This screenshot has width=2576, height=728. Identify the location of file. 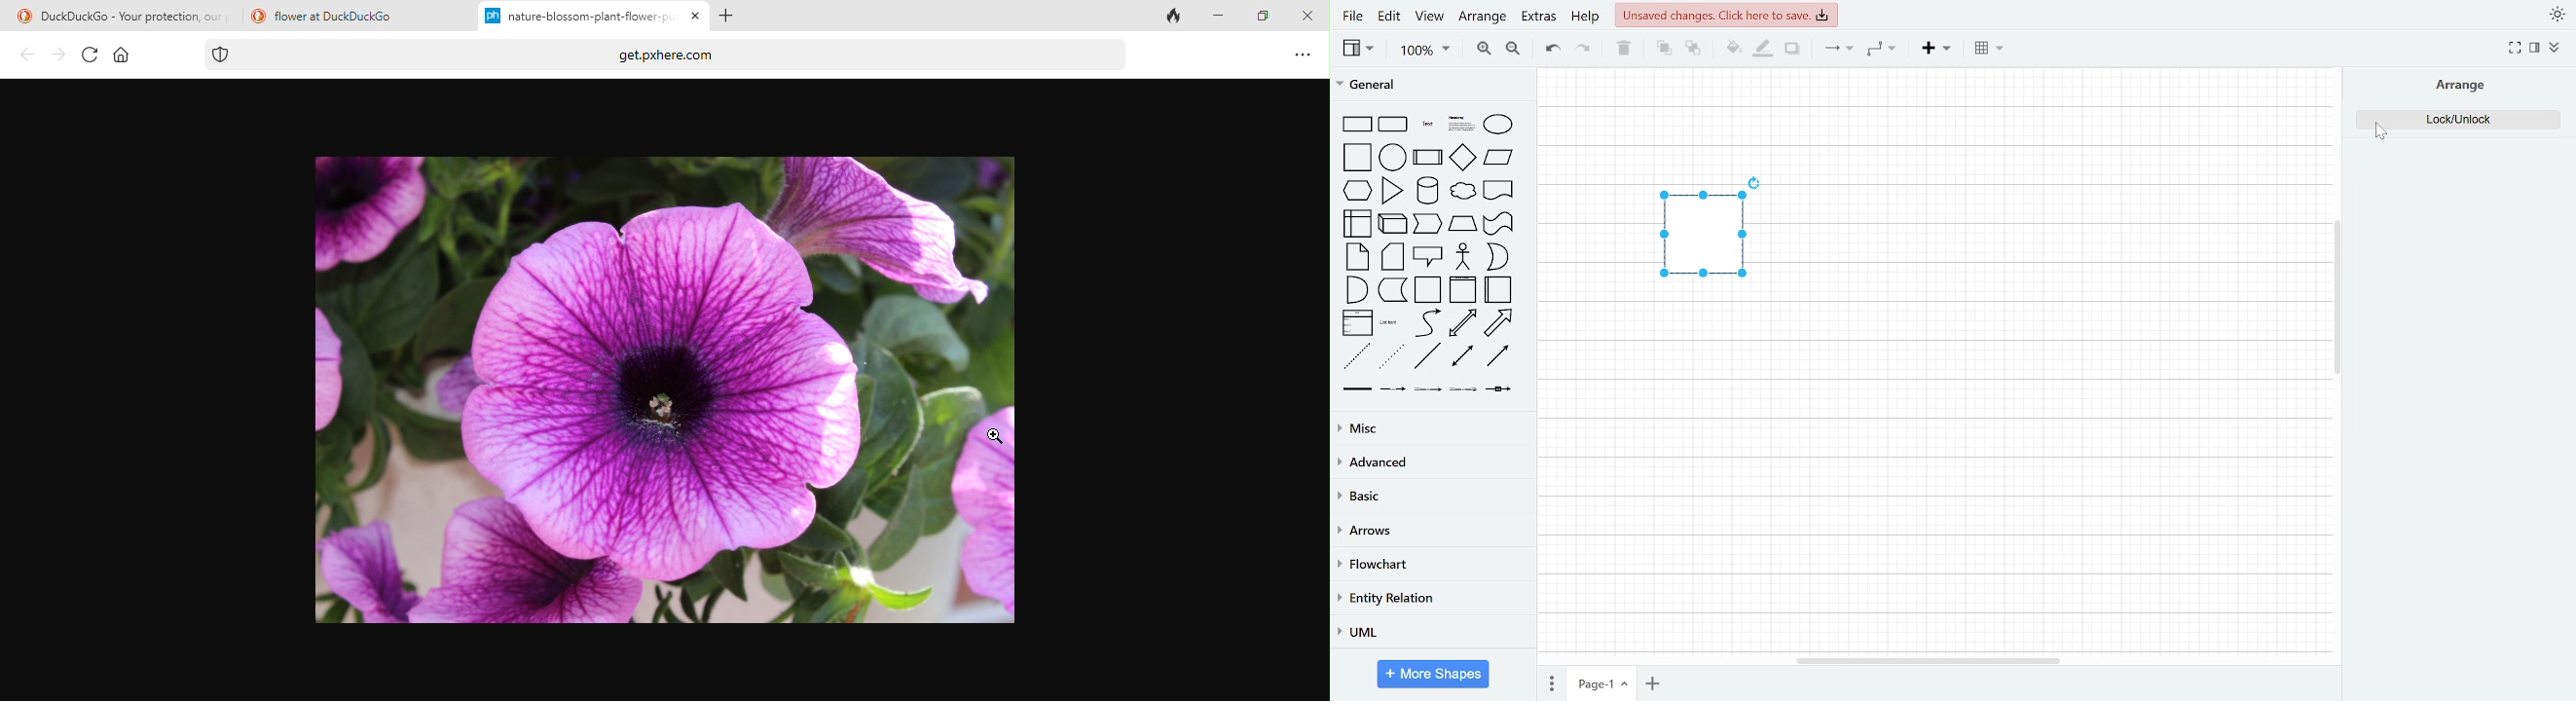
(1351, 16).